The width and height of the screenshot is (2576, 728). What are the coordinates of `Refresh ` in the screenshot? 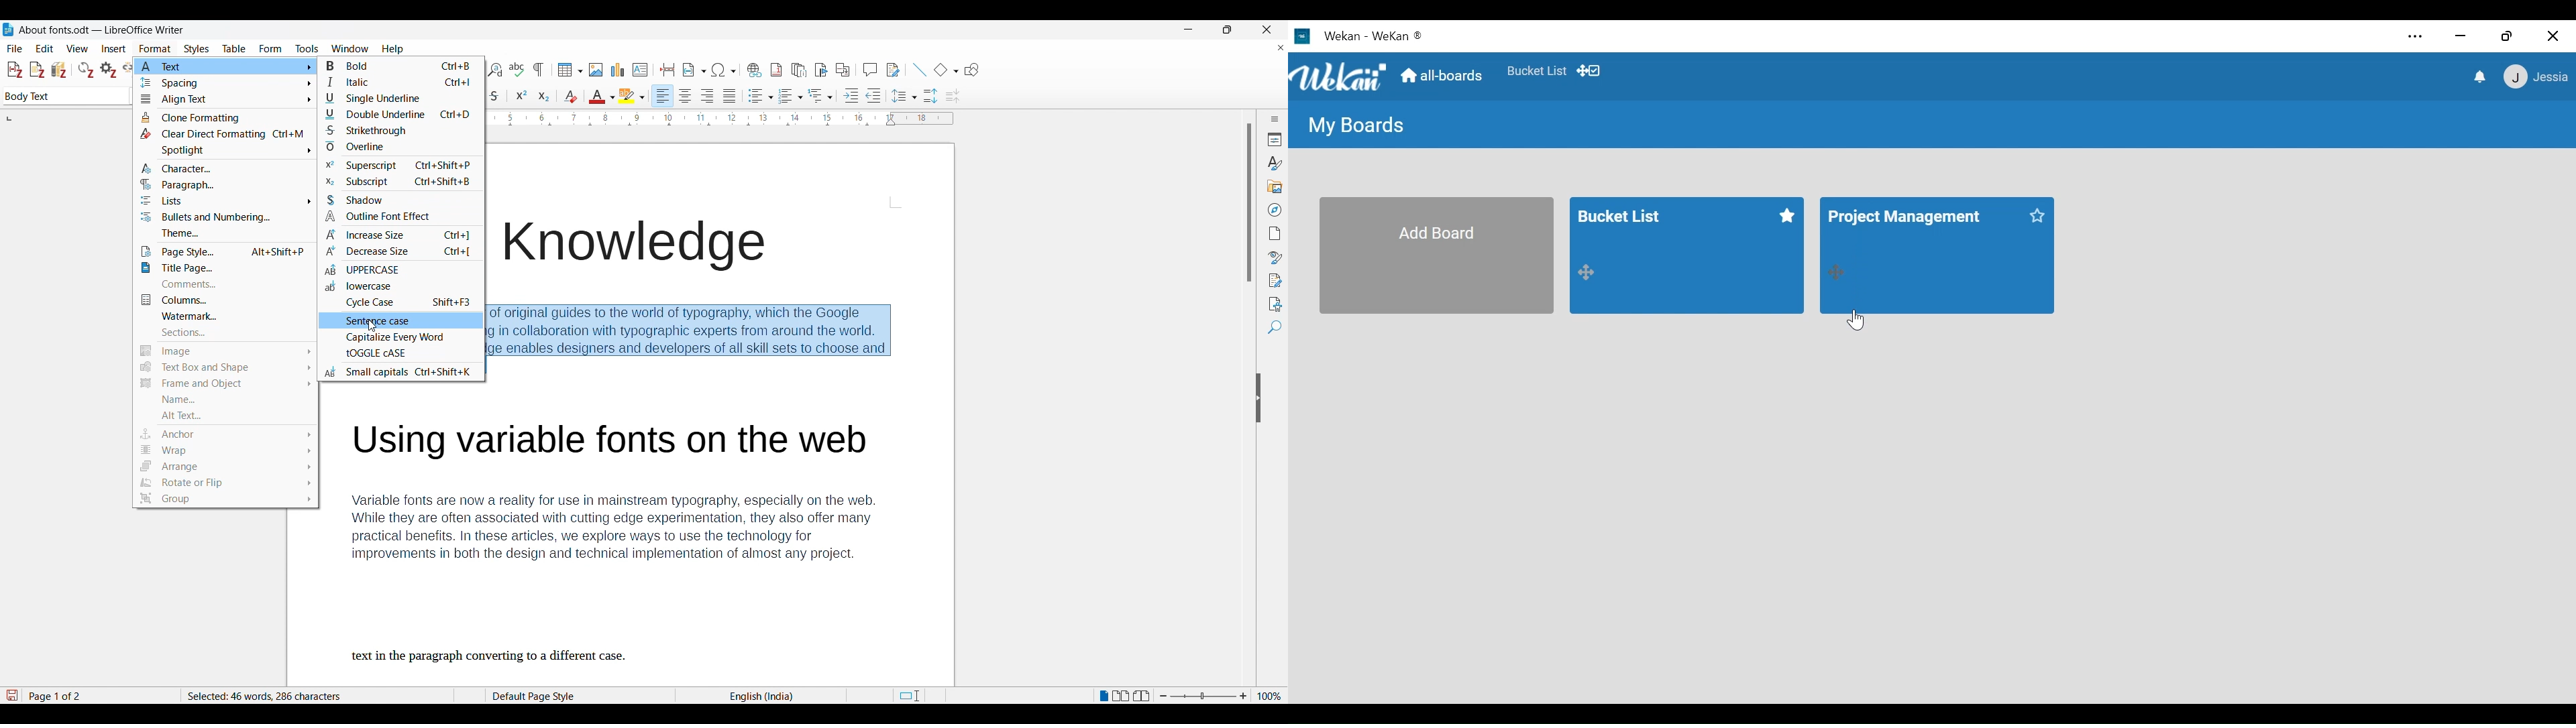 It's located at (86, 70).